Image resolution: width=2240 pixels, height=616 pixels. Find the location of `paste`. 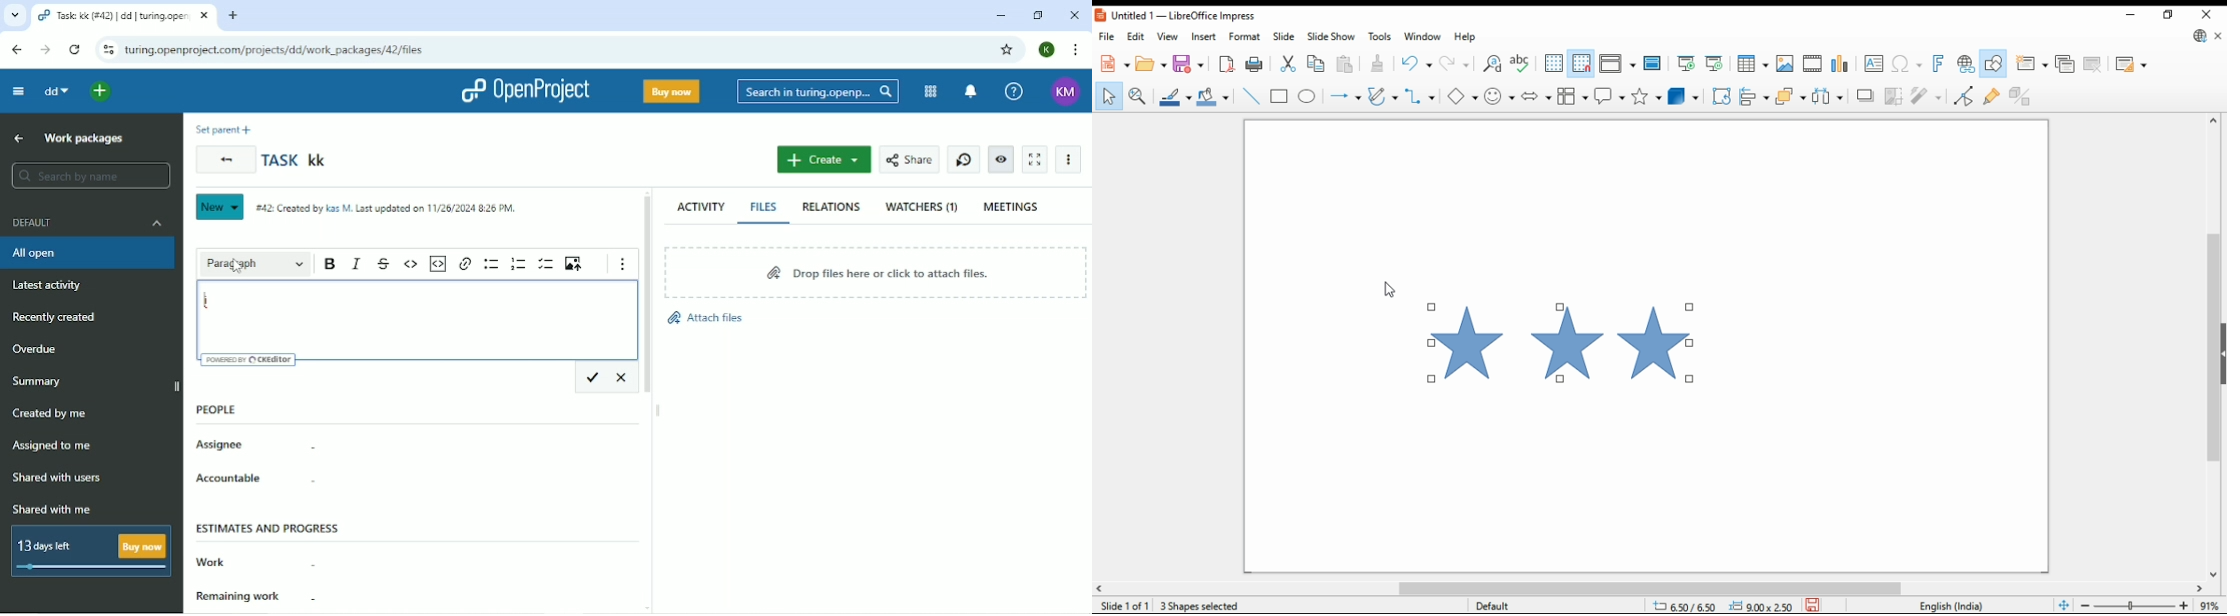

paste is located at coordinates (1380, 62).